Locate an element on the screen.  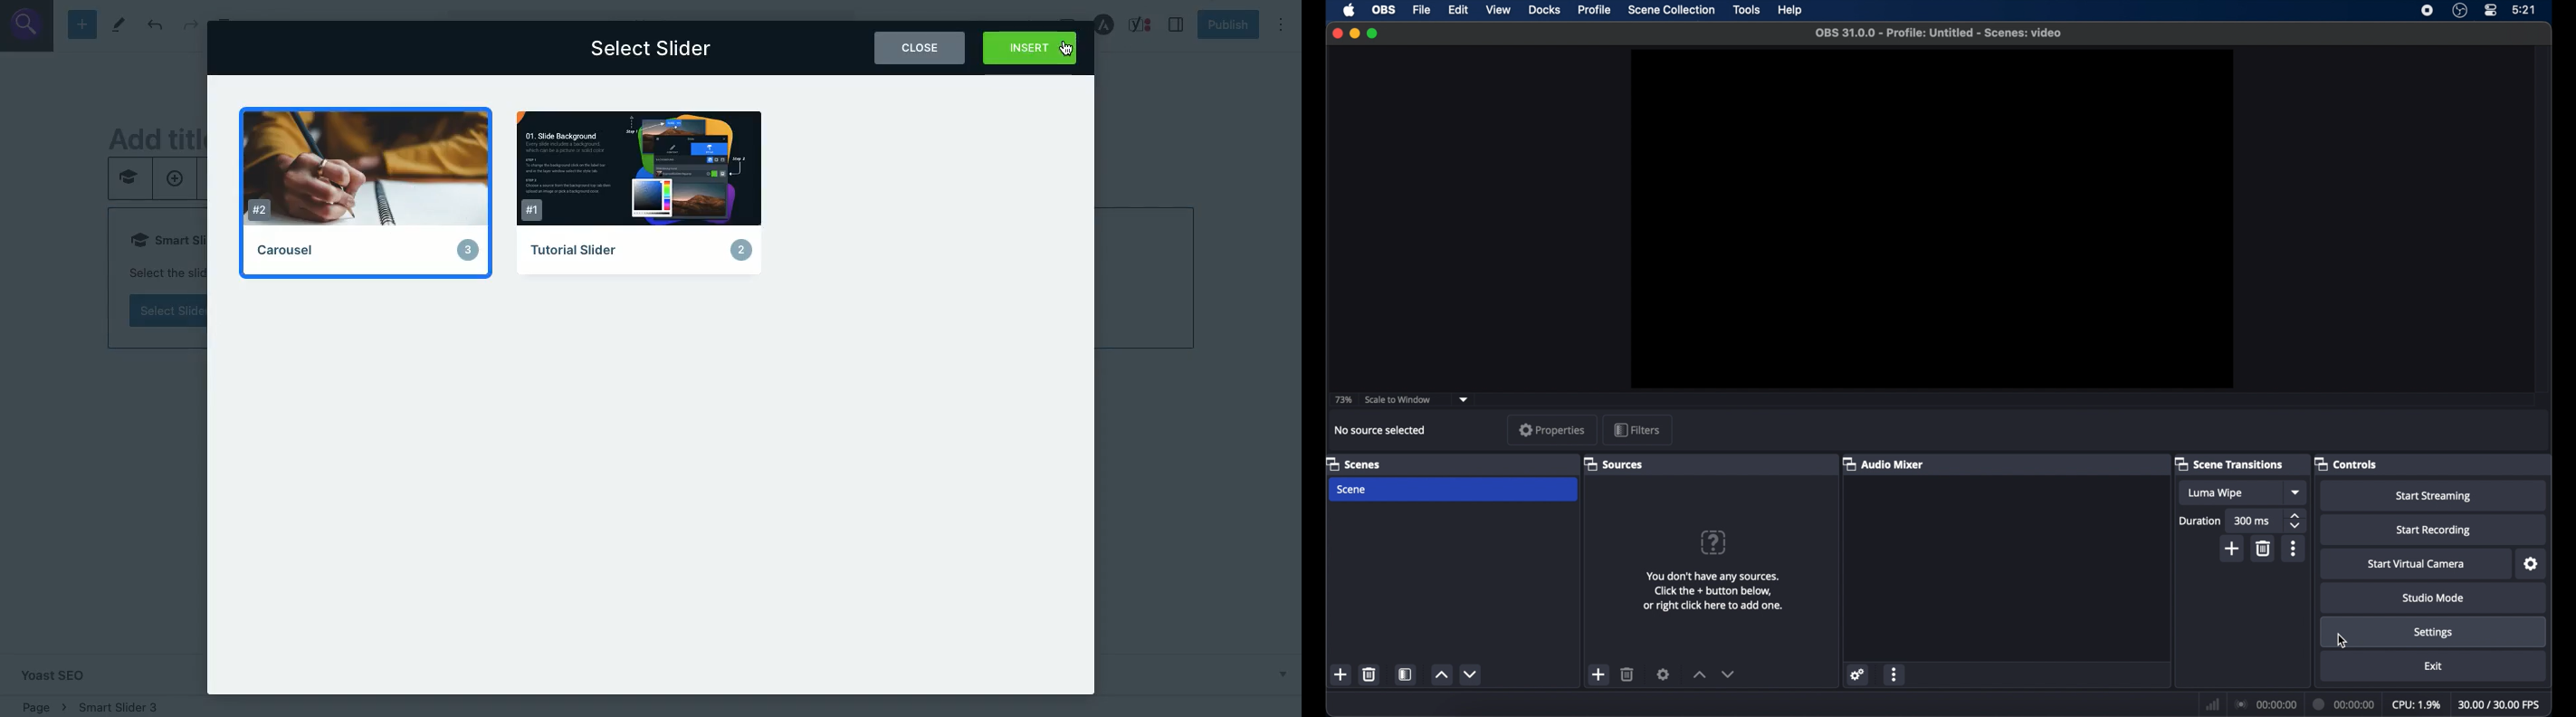
screen recorder is located at coordinates (2428, 10).